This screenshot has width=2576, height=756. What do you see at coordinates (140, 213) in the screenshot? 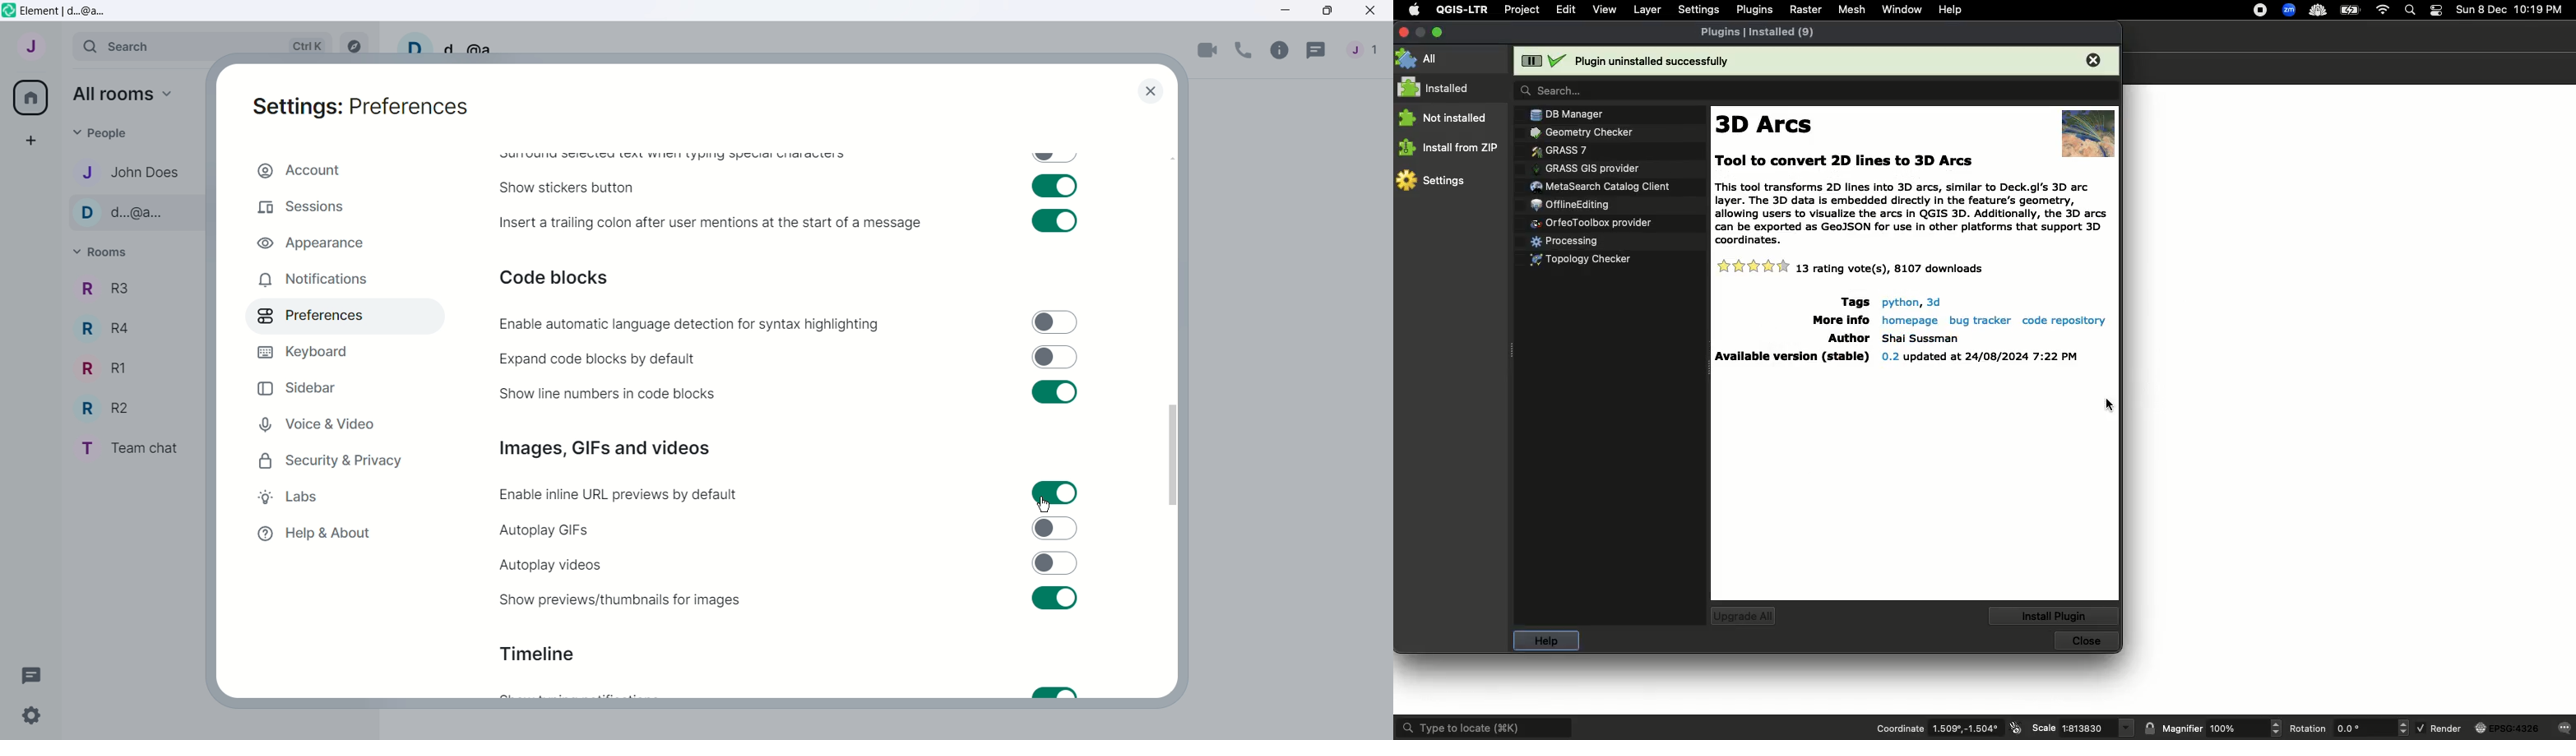
I see `d...@a... - Contact name` at bounding box center [140, 213].